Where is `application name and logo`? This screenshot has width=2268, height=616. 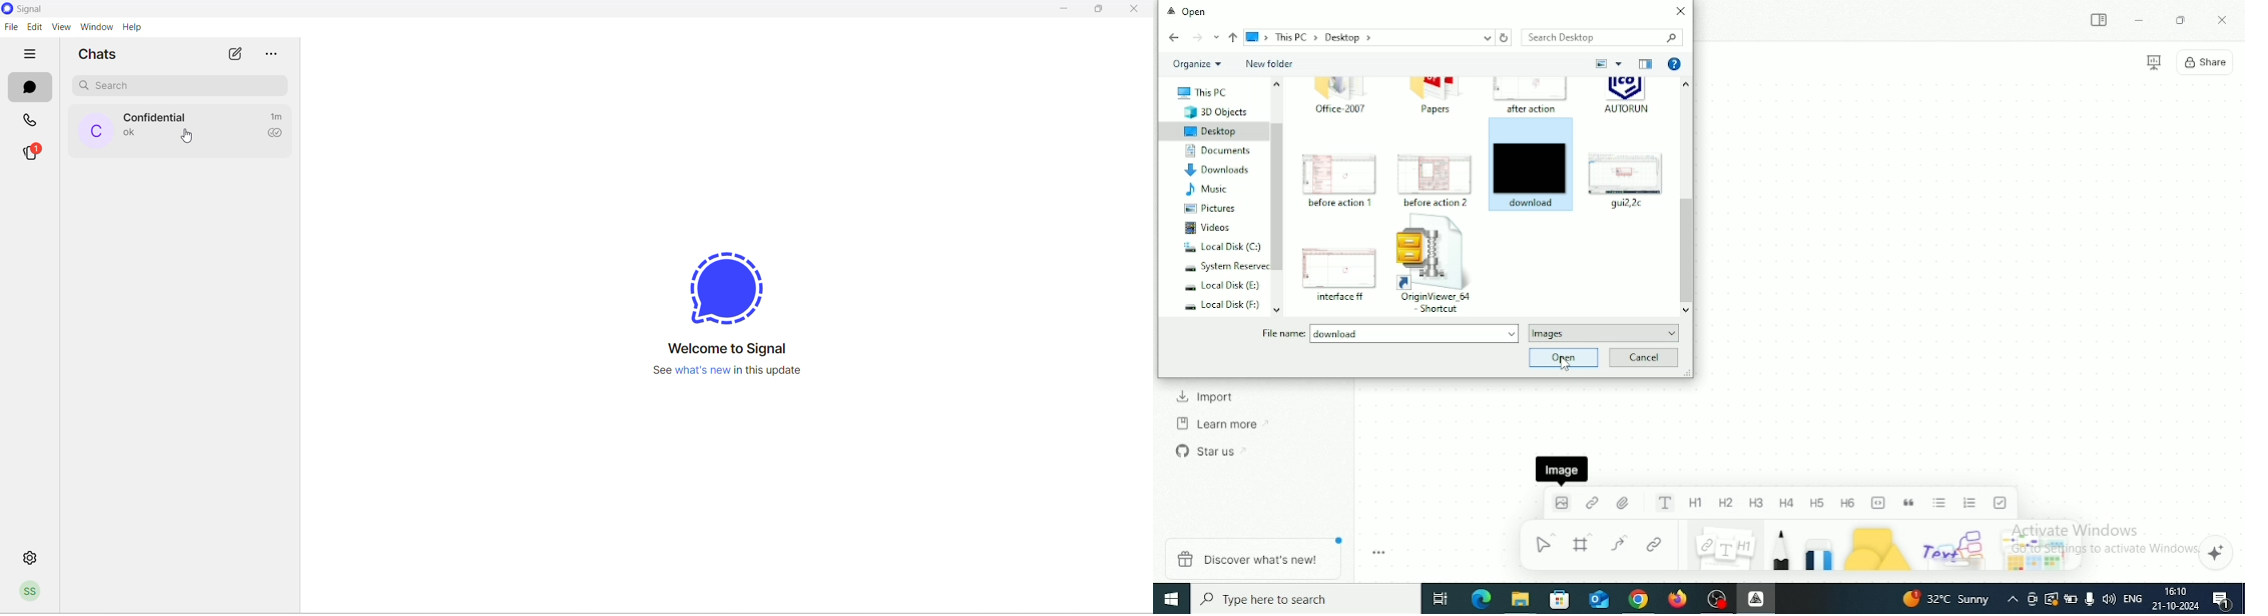
application name and logo is located at coordinates (74, 9).